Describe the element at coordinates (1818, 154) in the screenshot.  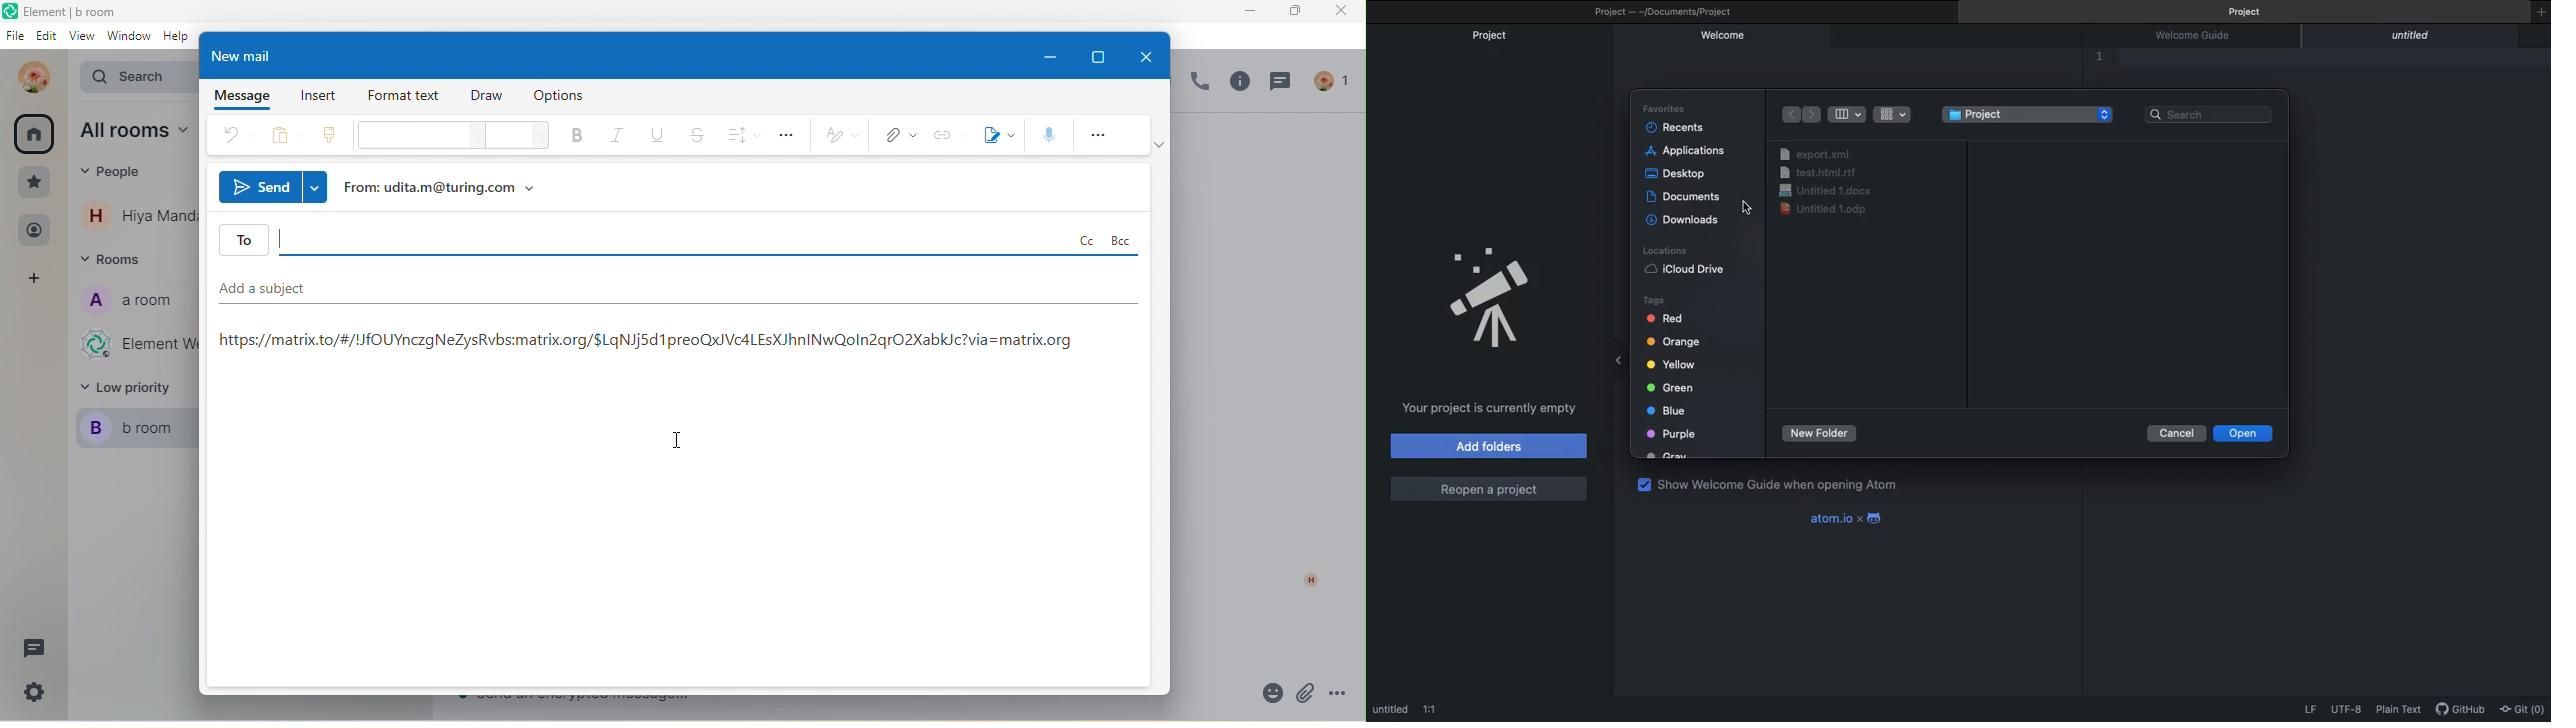
I see `export.xml` at that location.